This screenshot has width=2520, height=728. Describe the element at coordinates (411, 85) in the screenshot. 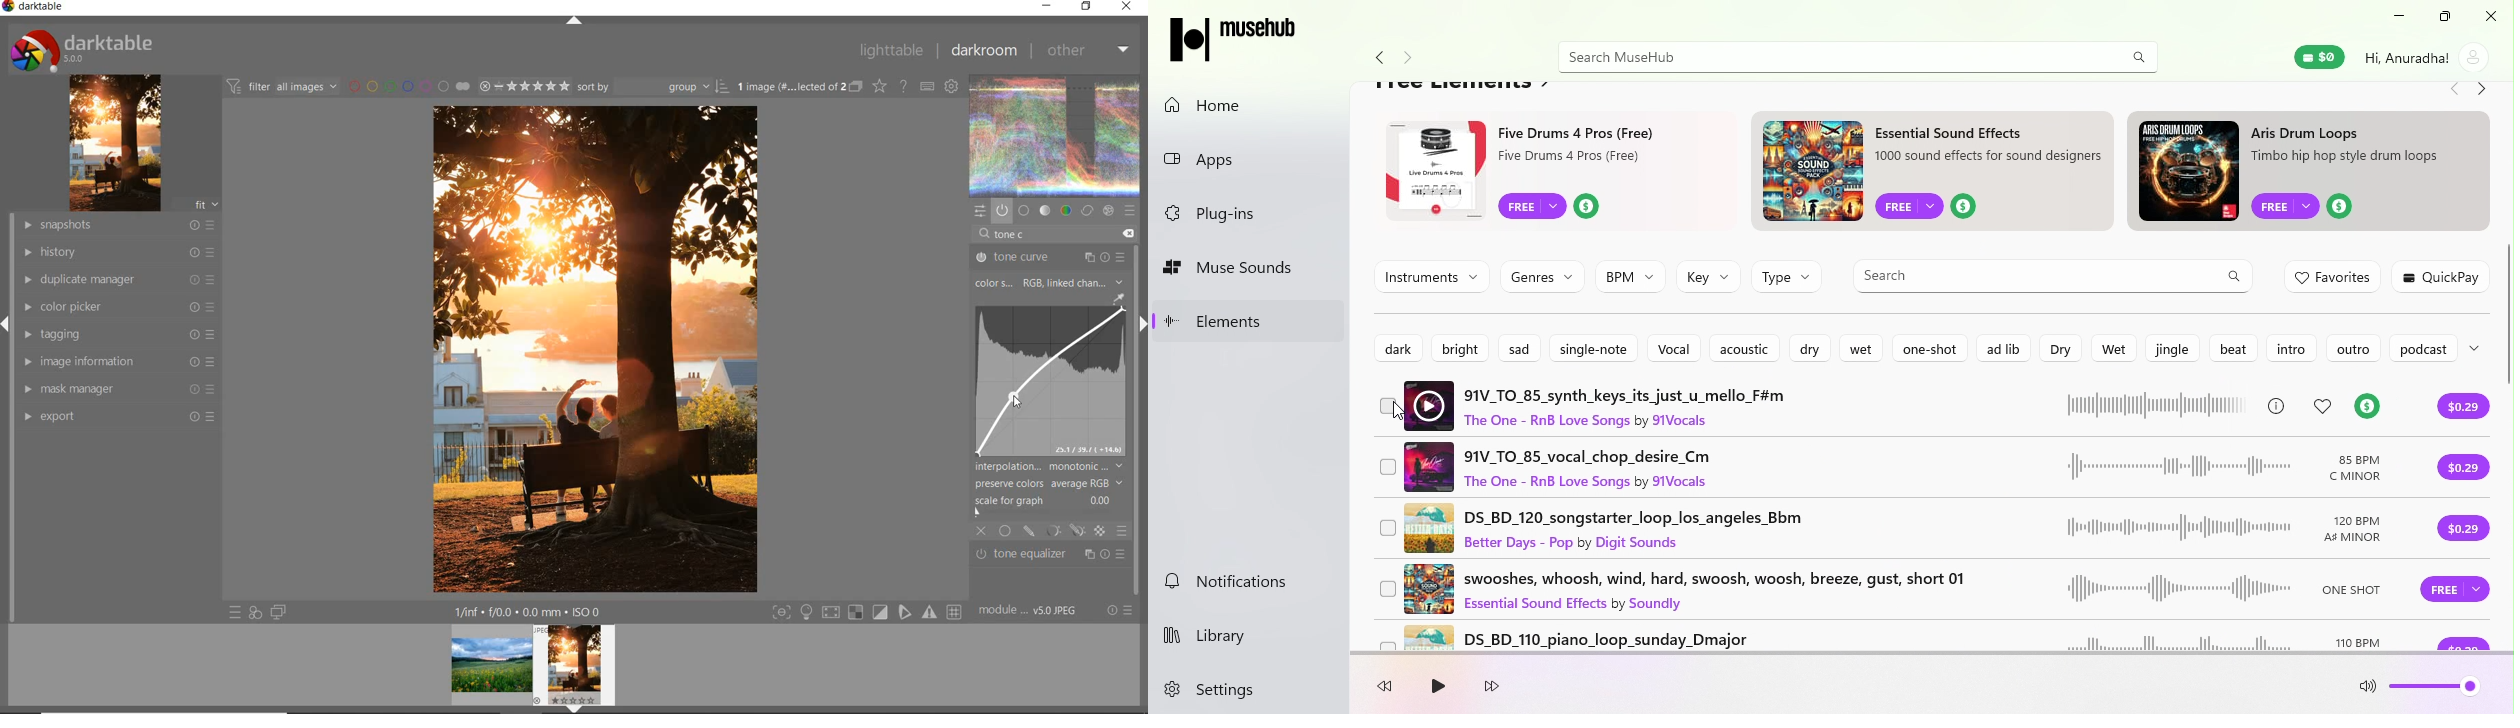

I see `filter by image color label` at that location.